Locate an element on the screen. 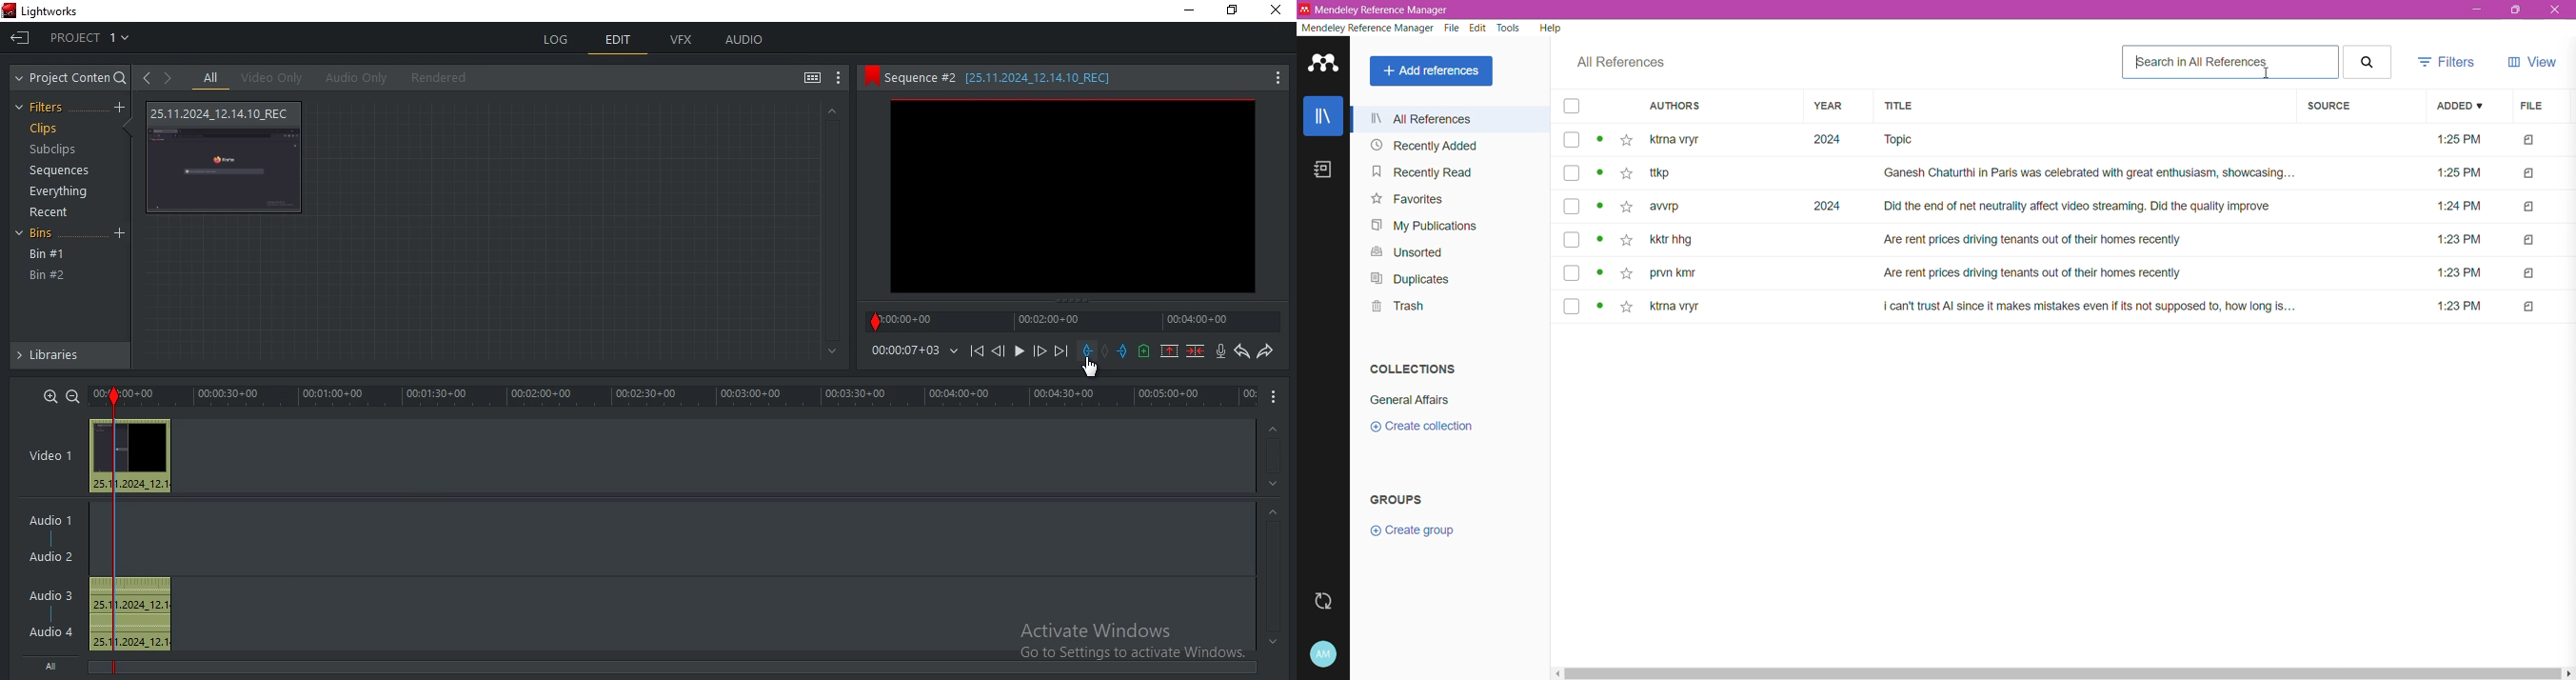 The image size is (2576, 700). Library is located at coordinates (1324, 118).